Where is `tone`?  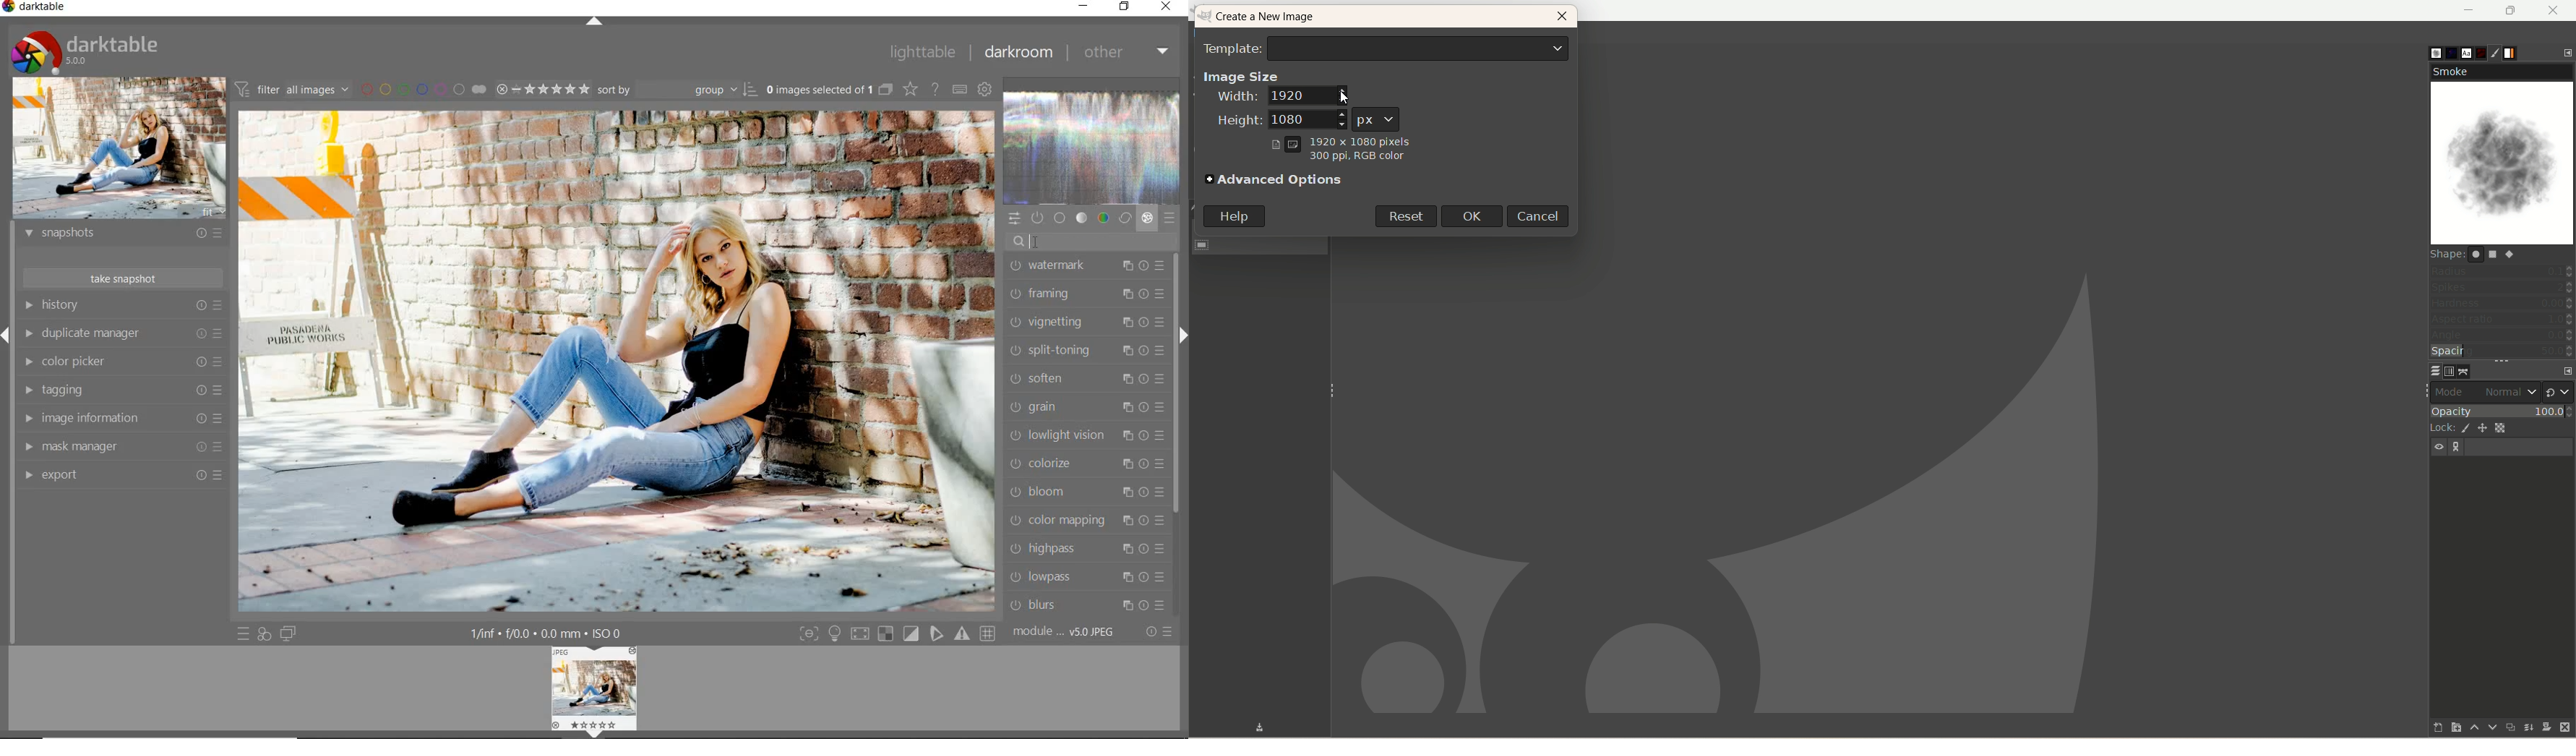 tone is located at coordinates (1083, 219).